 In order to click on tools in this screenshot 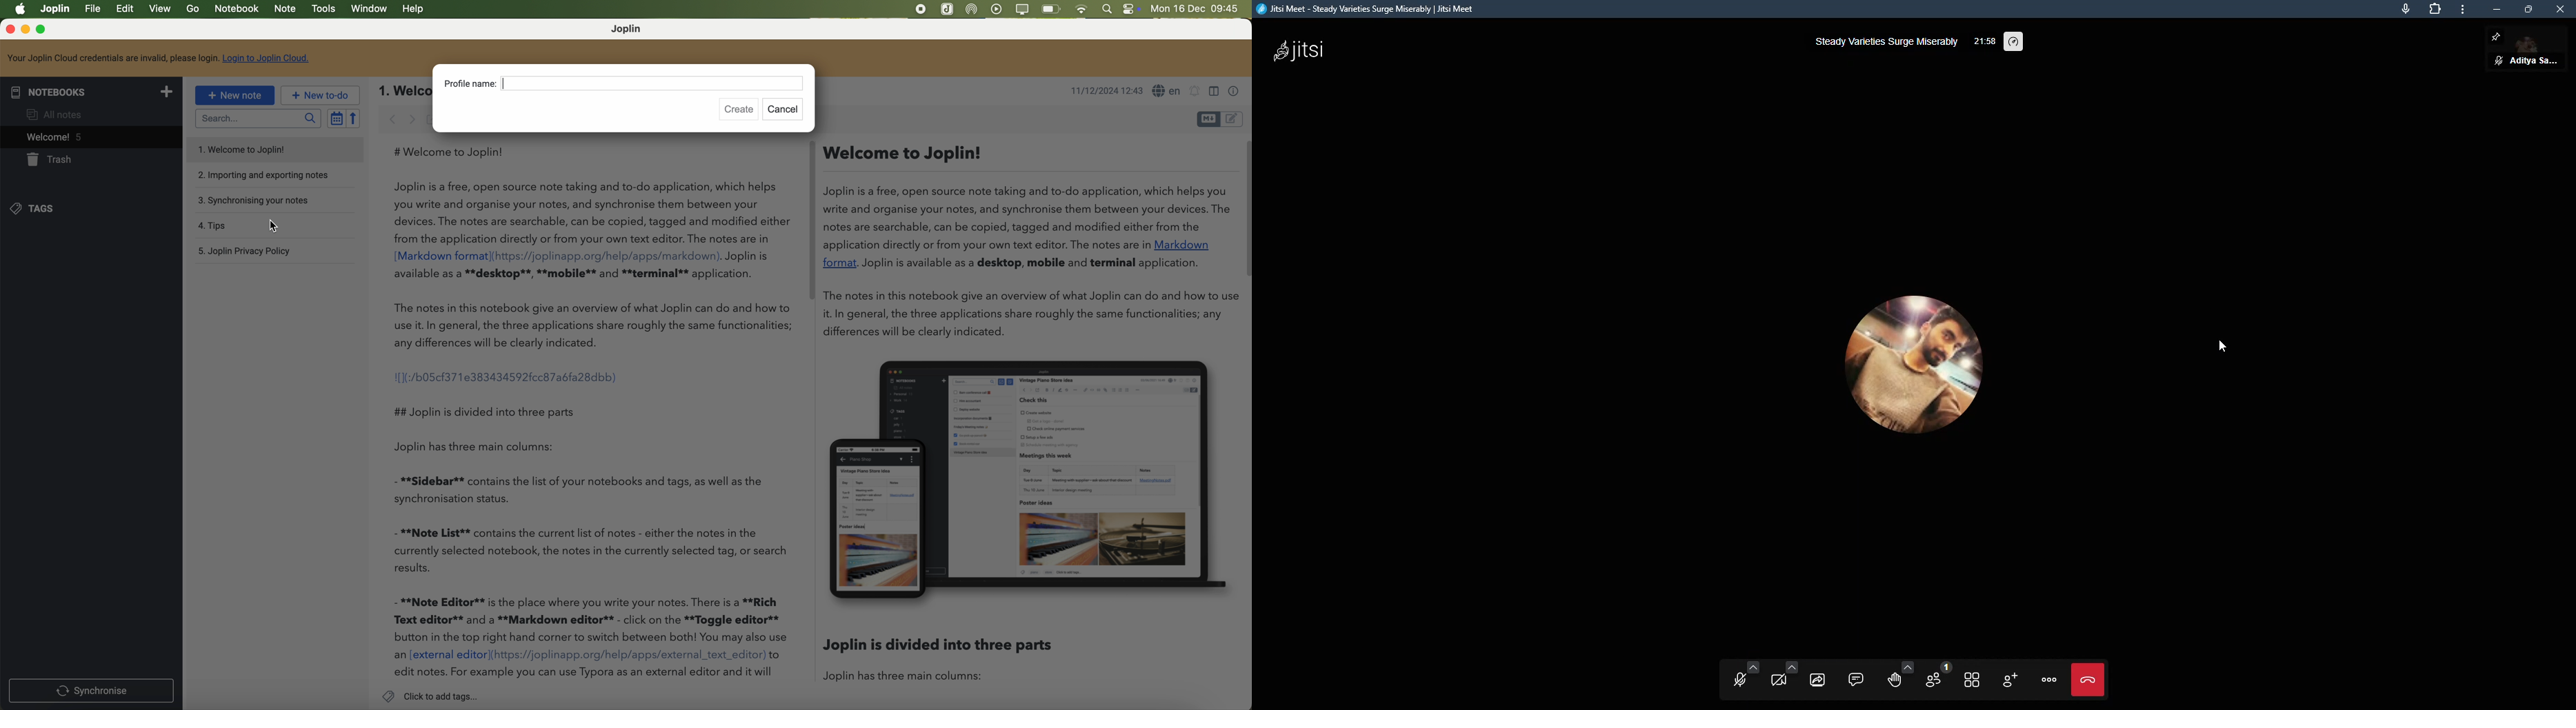, I will do `click(323, 9)`.